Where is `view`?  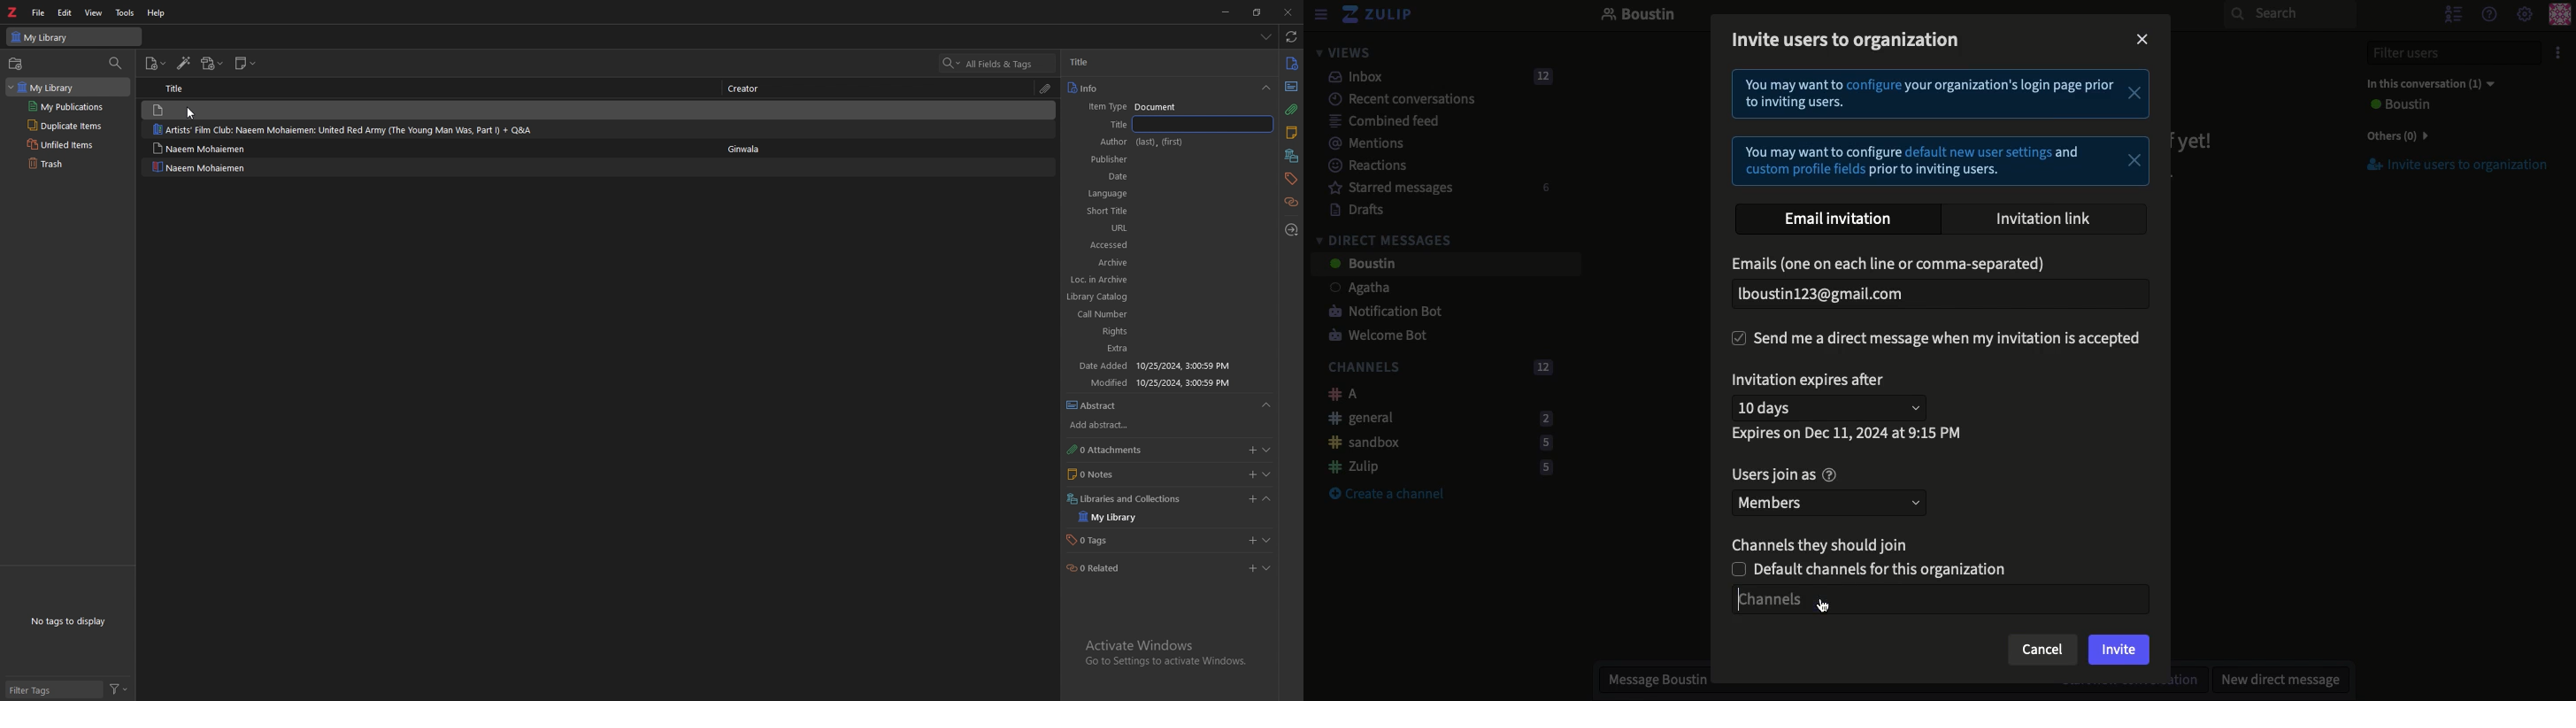 view is located at coordinates (94, 12).